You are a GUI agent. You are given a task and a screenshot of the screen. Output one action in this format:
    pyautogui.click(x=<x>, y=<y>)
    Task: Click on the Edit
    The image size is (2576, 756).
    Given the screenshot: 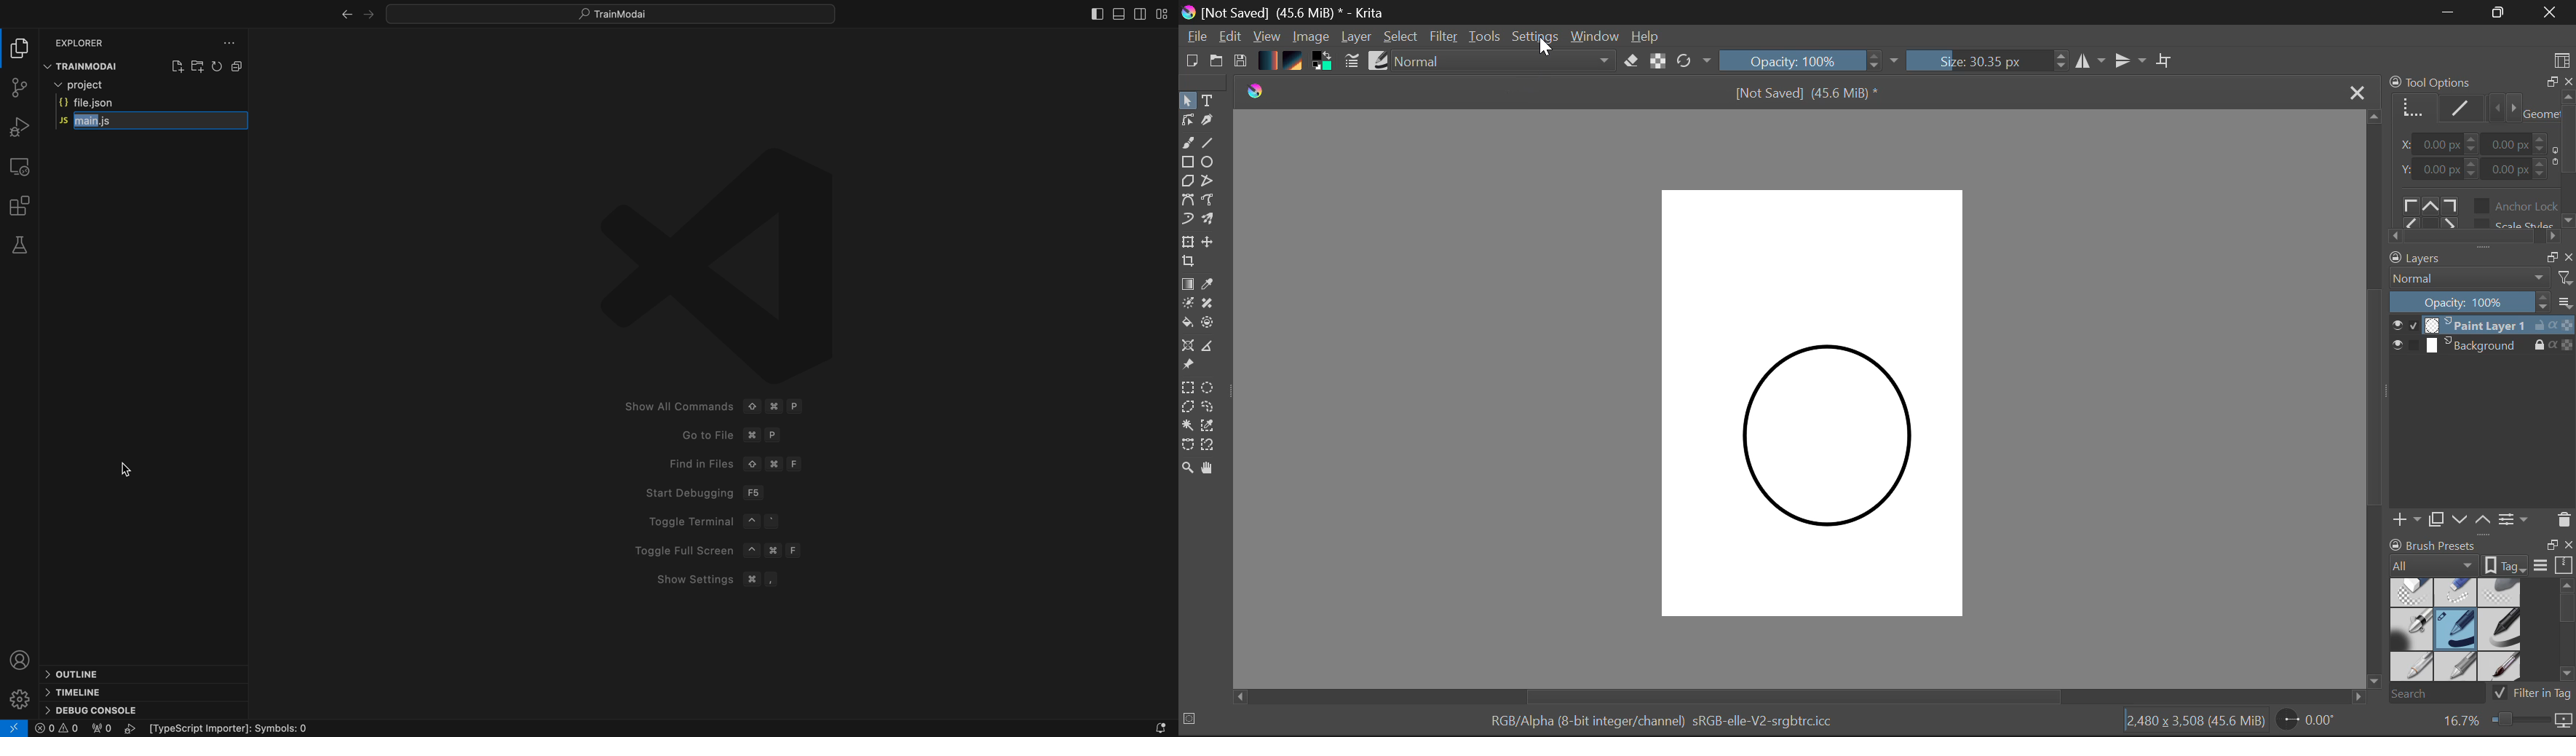 What is the action you would take?
    pyautogui.click(x=1231, y=37)
    